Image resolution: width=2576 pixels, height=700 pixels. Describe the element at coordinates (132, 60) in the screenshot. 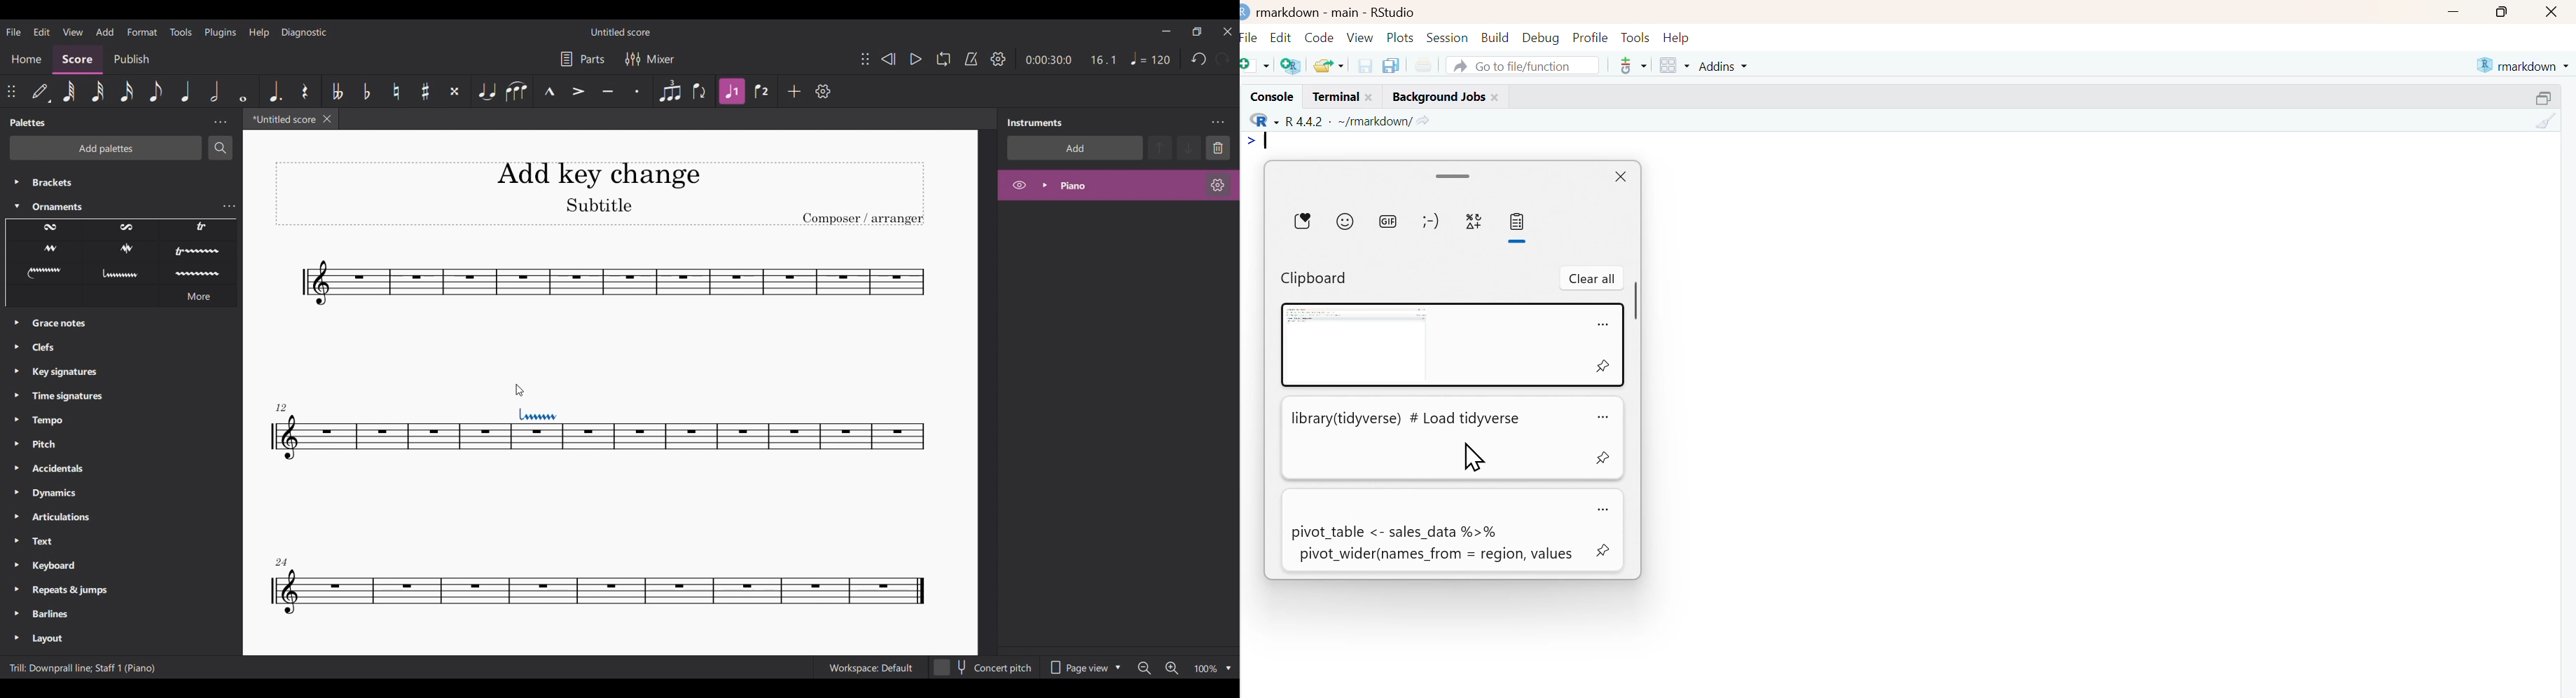

I see `Publish section` at that location.